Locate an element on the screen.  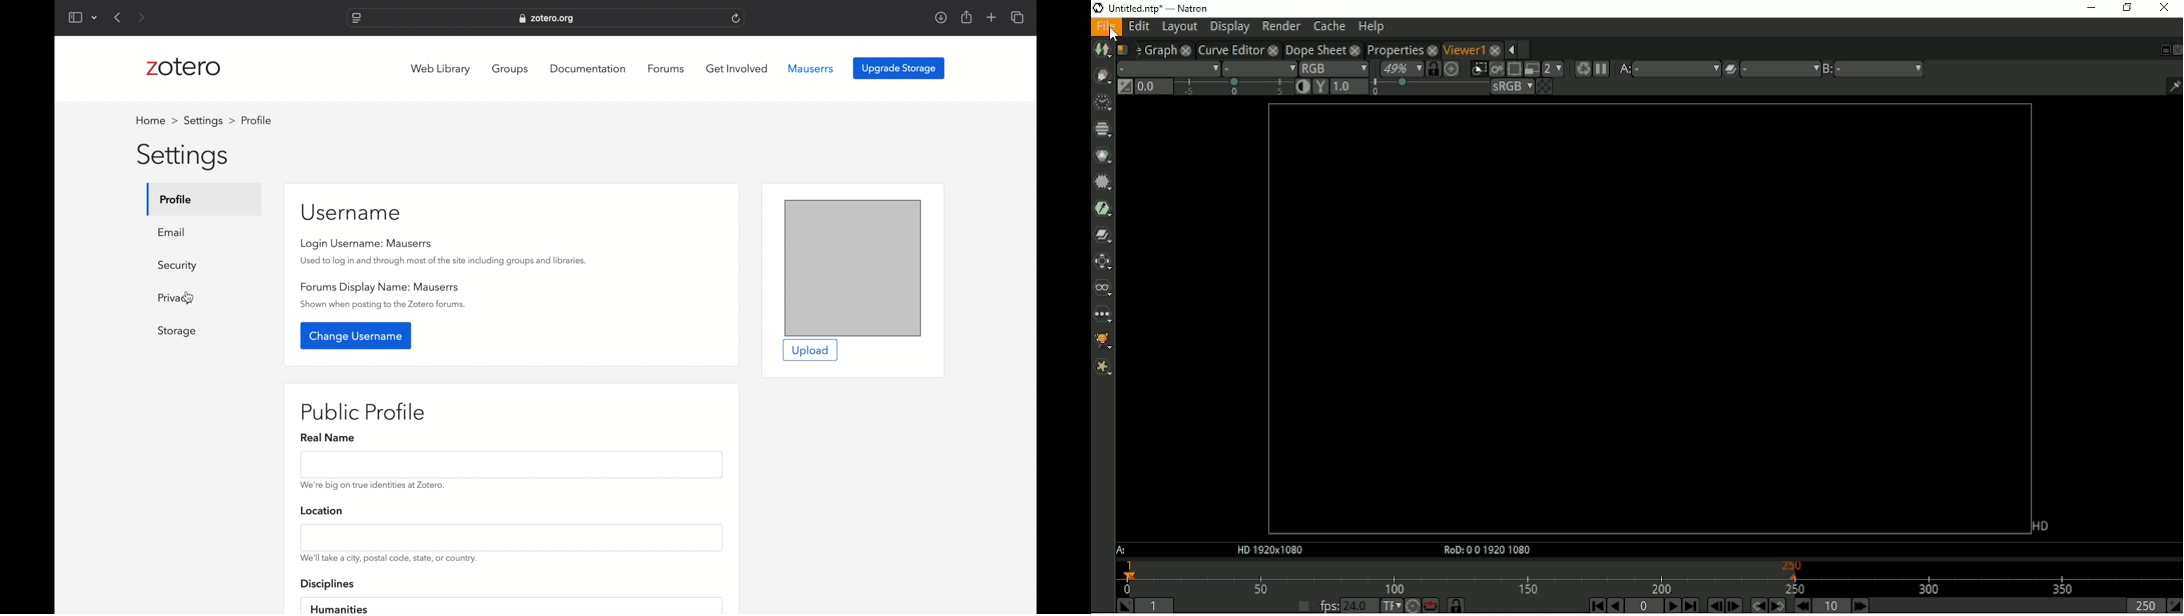
security is located at coordinates (177, 266).